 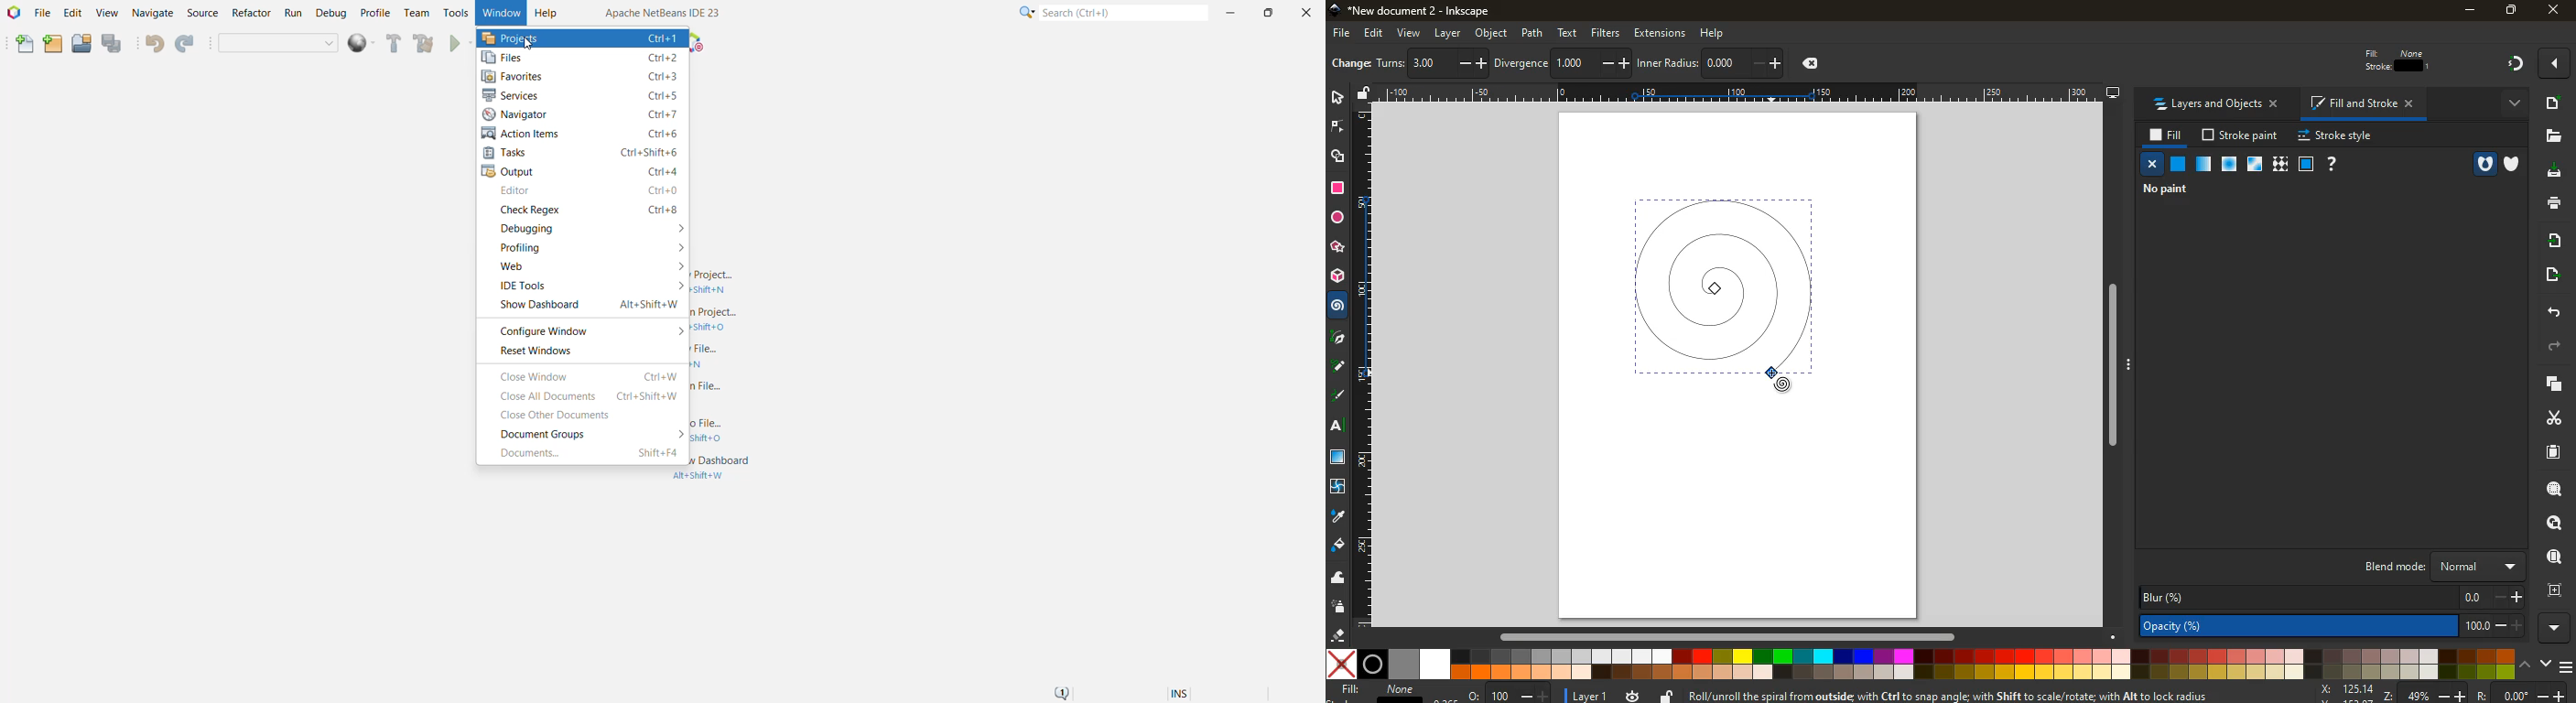 What do you see at coordinates (2552, 274) in the screenshot?
I see `send` at bounding box center [2552, 274].